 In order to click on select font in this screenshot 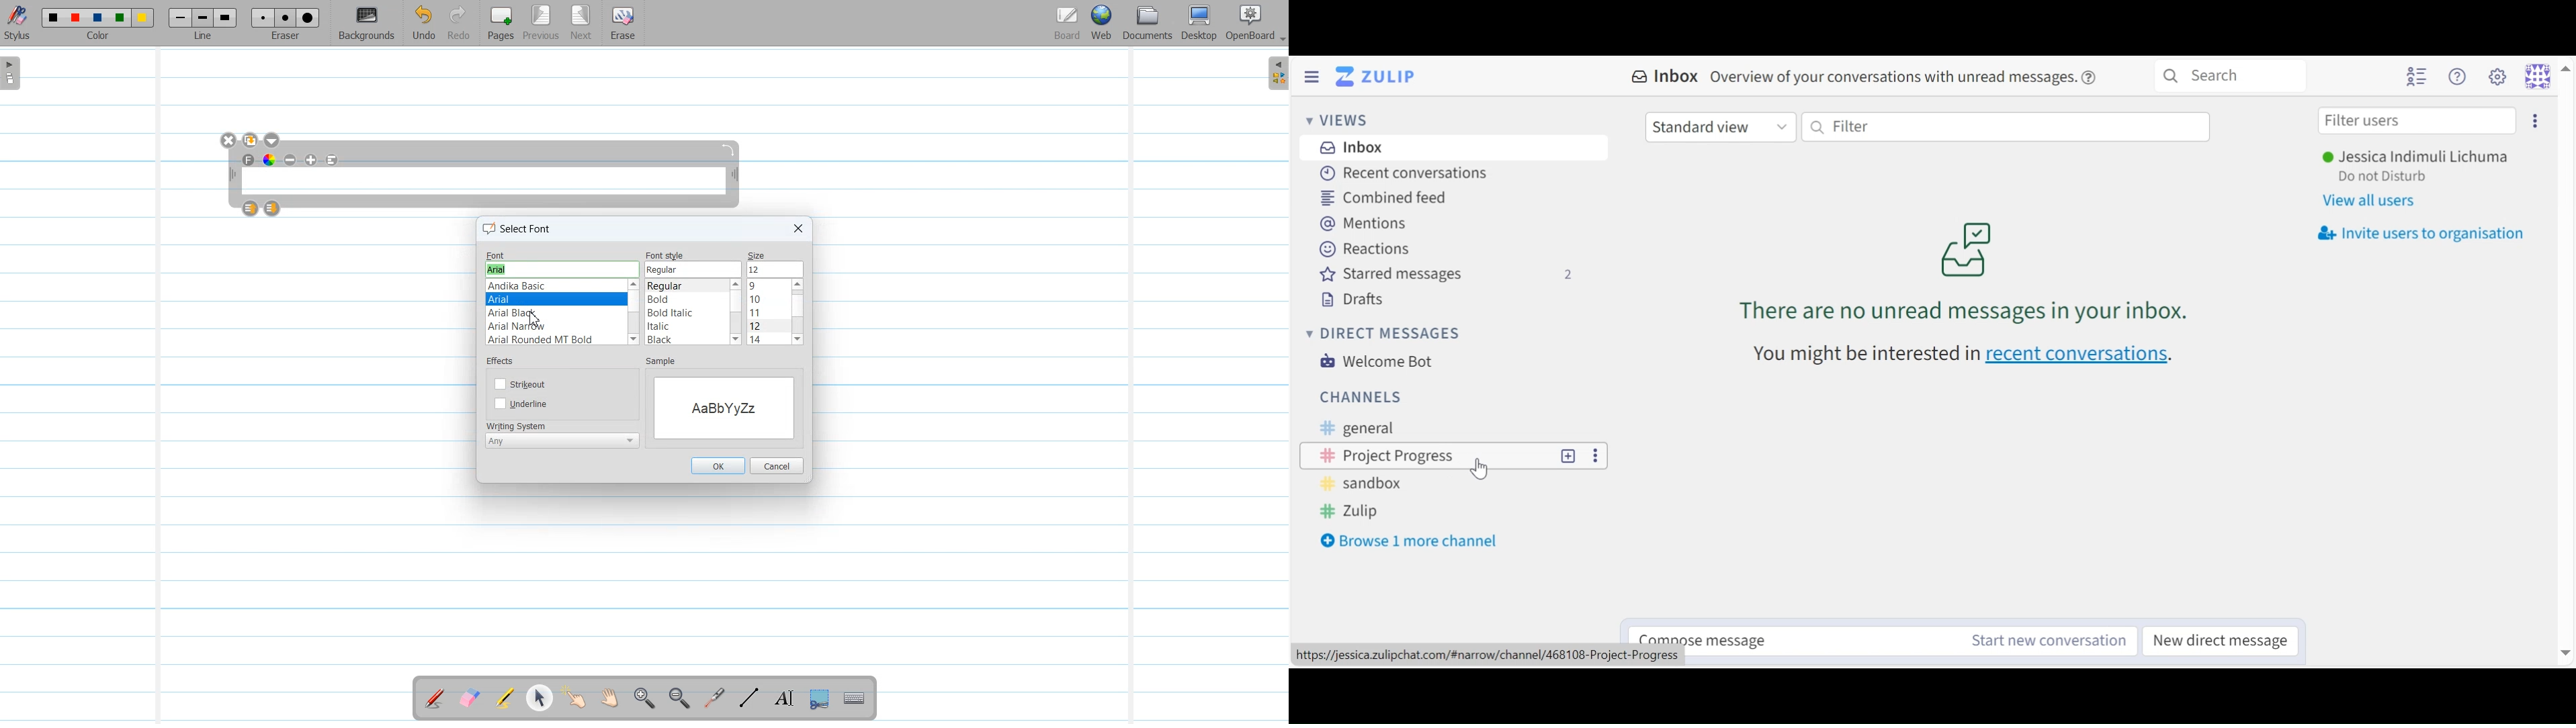, I will do `click(520, 230)`.